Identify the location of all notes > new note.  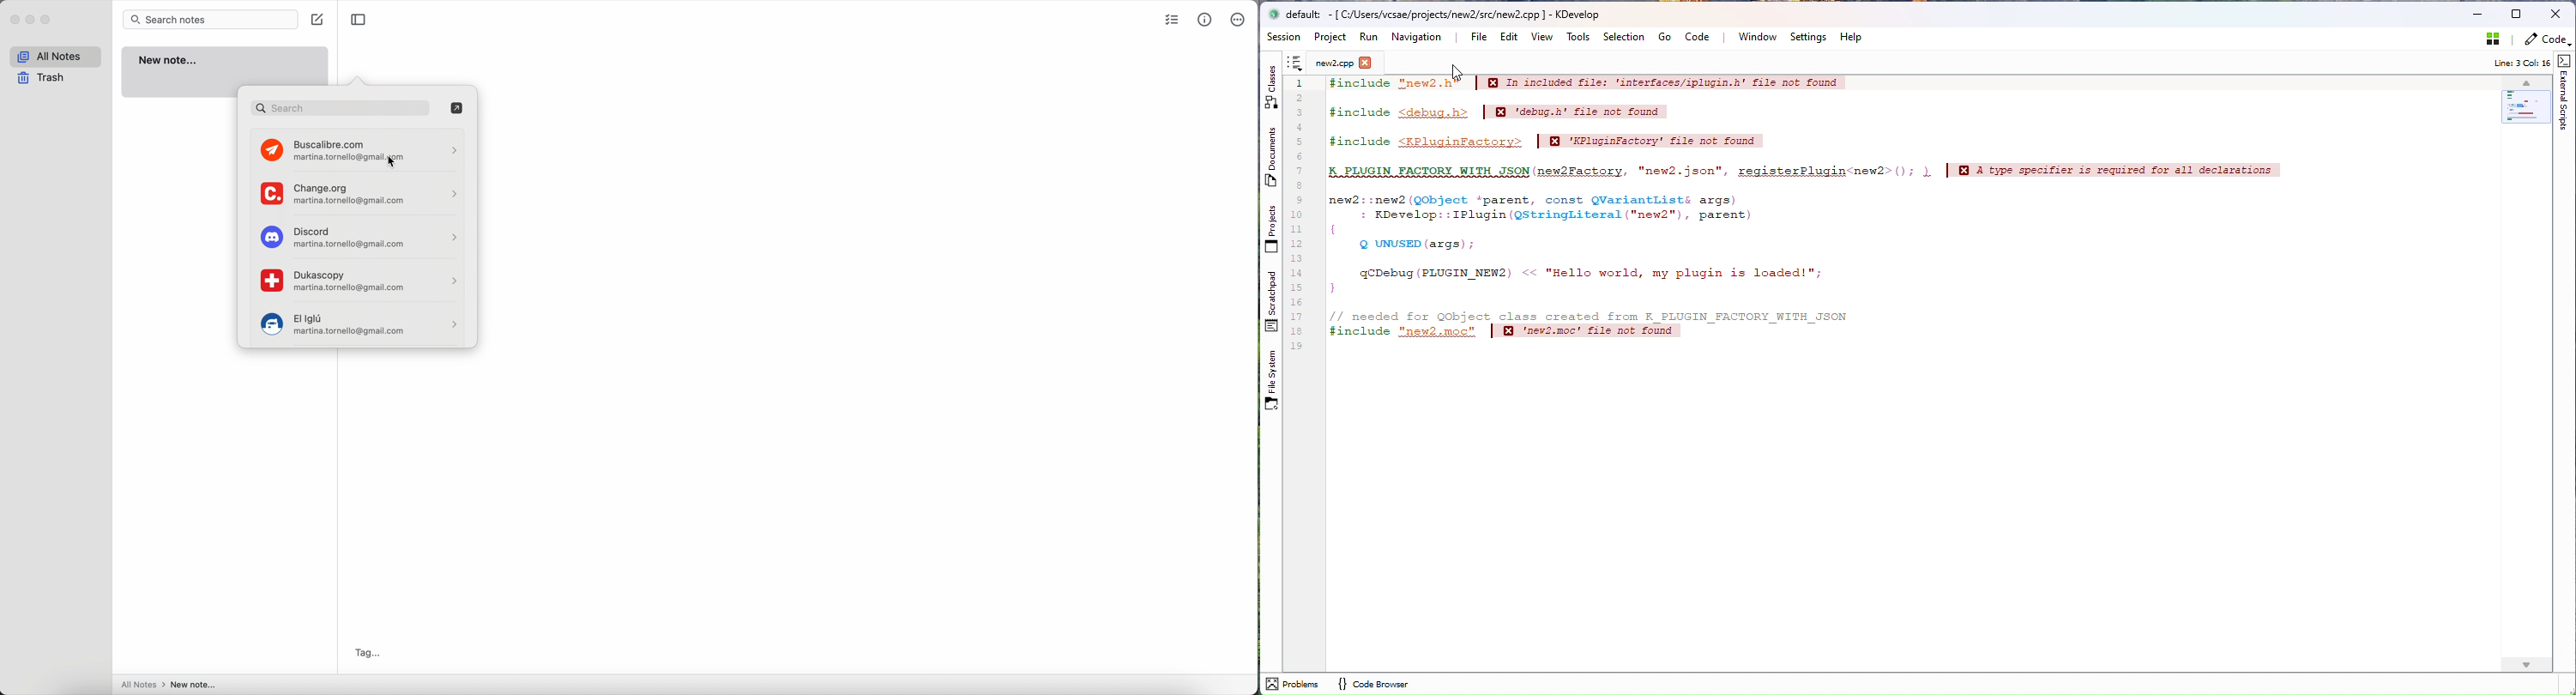
(169, 685).